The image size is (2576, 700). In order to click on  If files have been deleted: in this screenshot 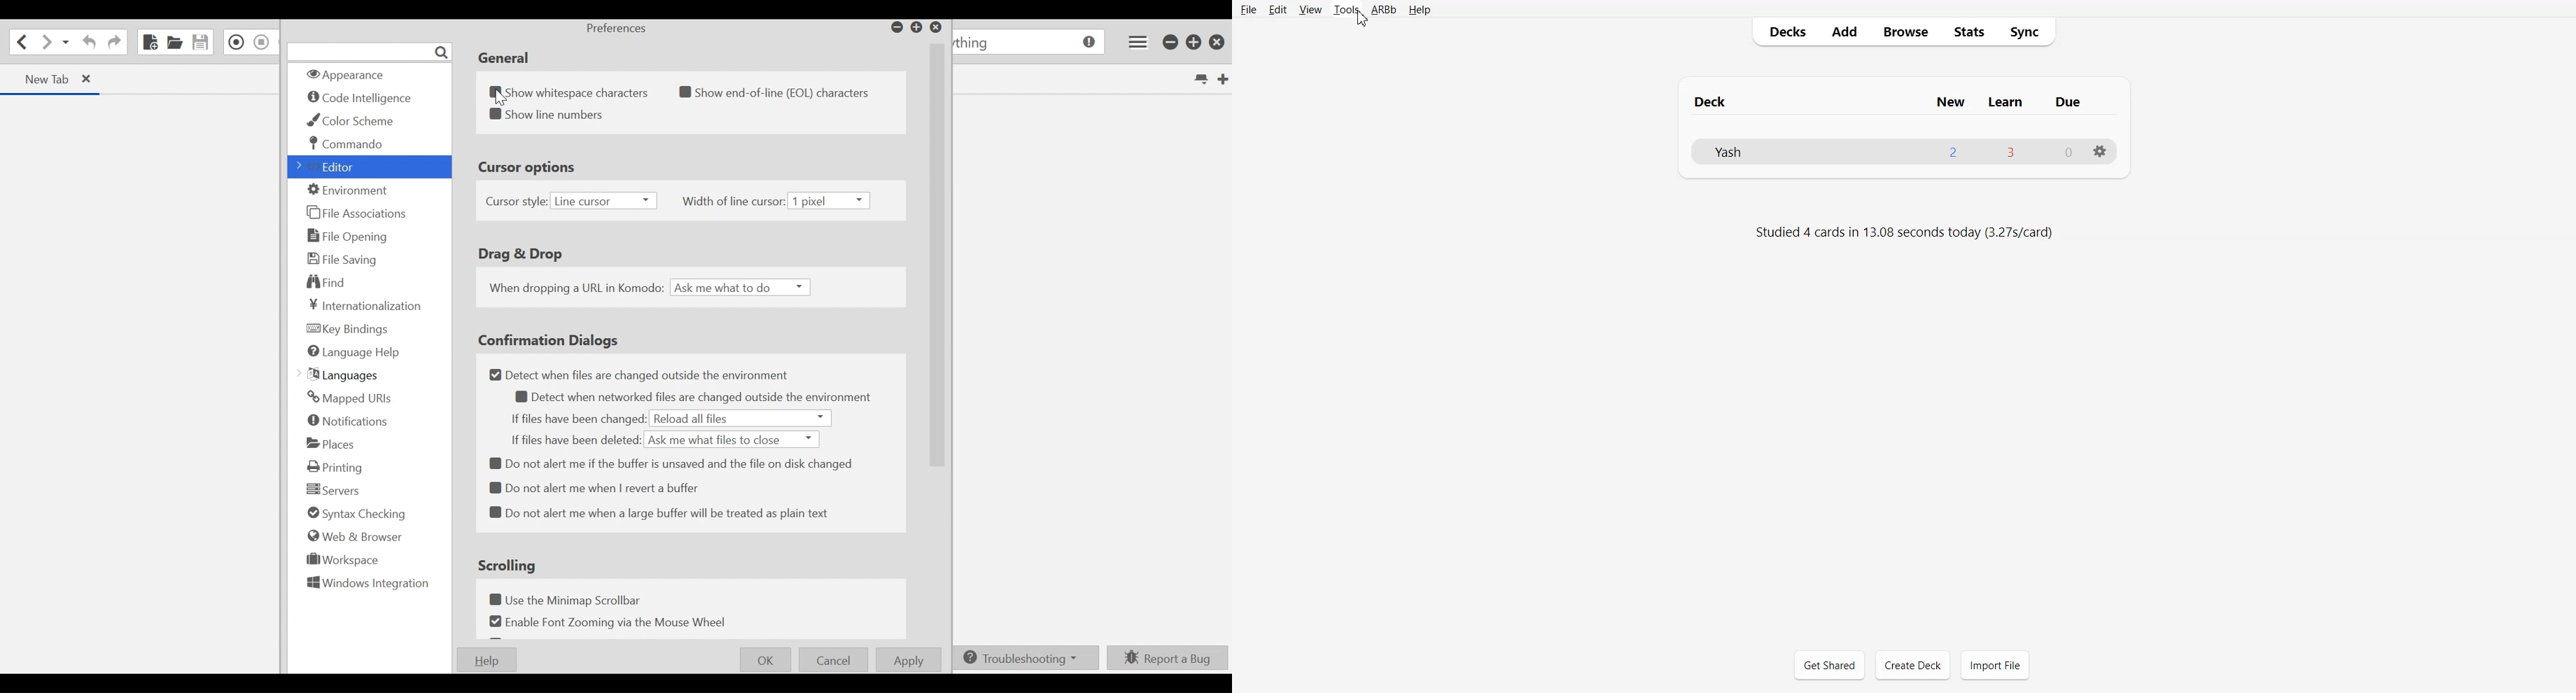, I will do `click(573, 440)`.